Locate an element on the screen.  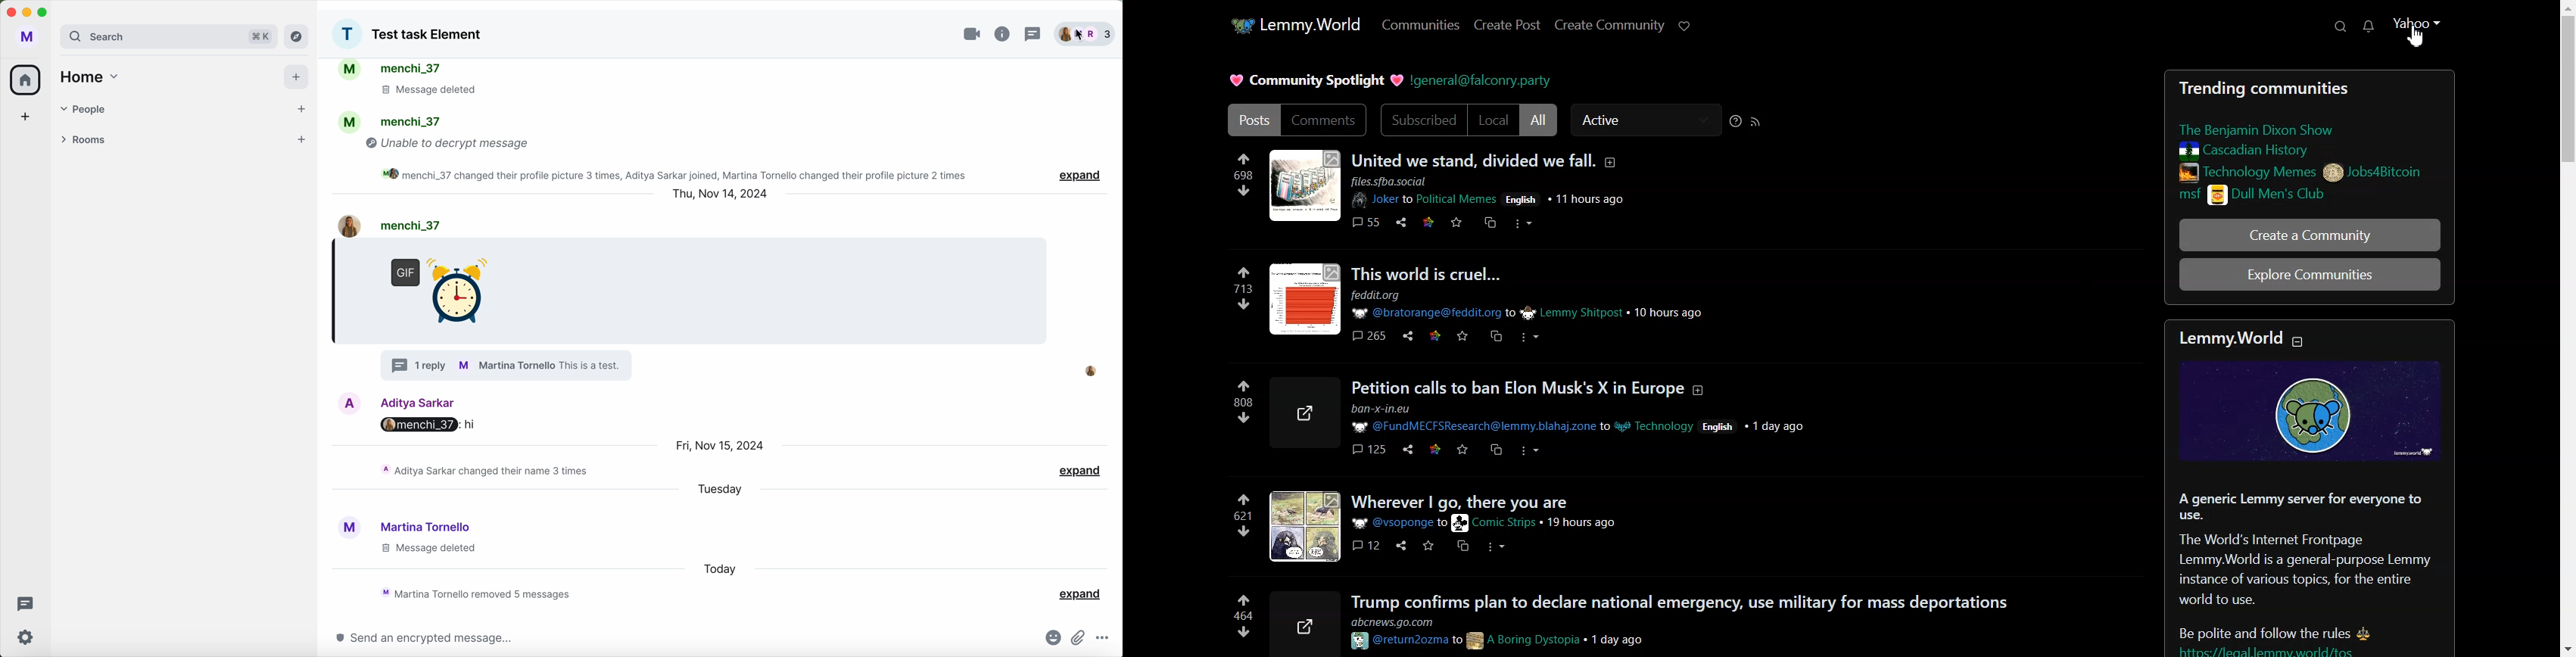
comments is located at coordinates (1364, 452).